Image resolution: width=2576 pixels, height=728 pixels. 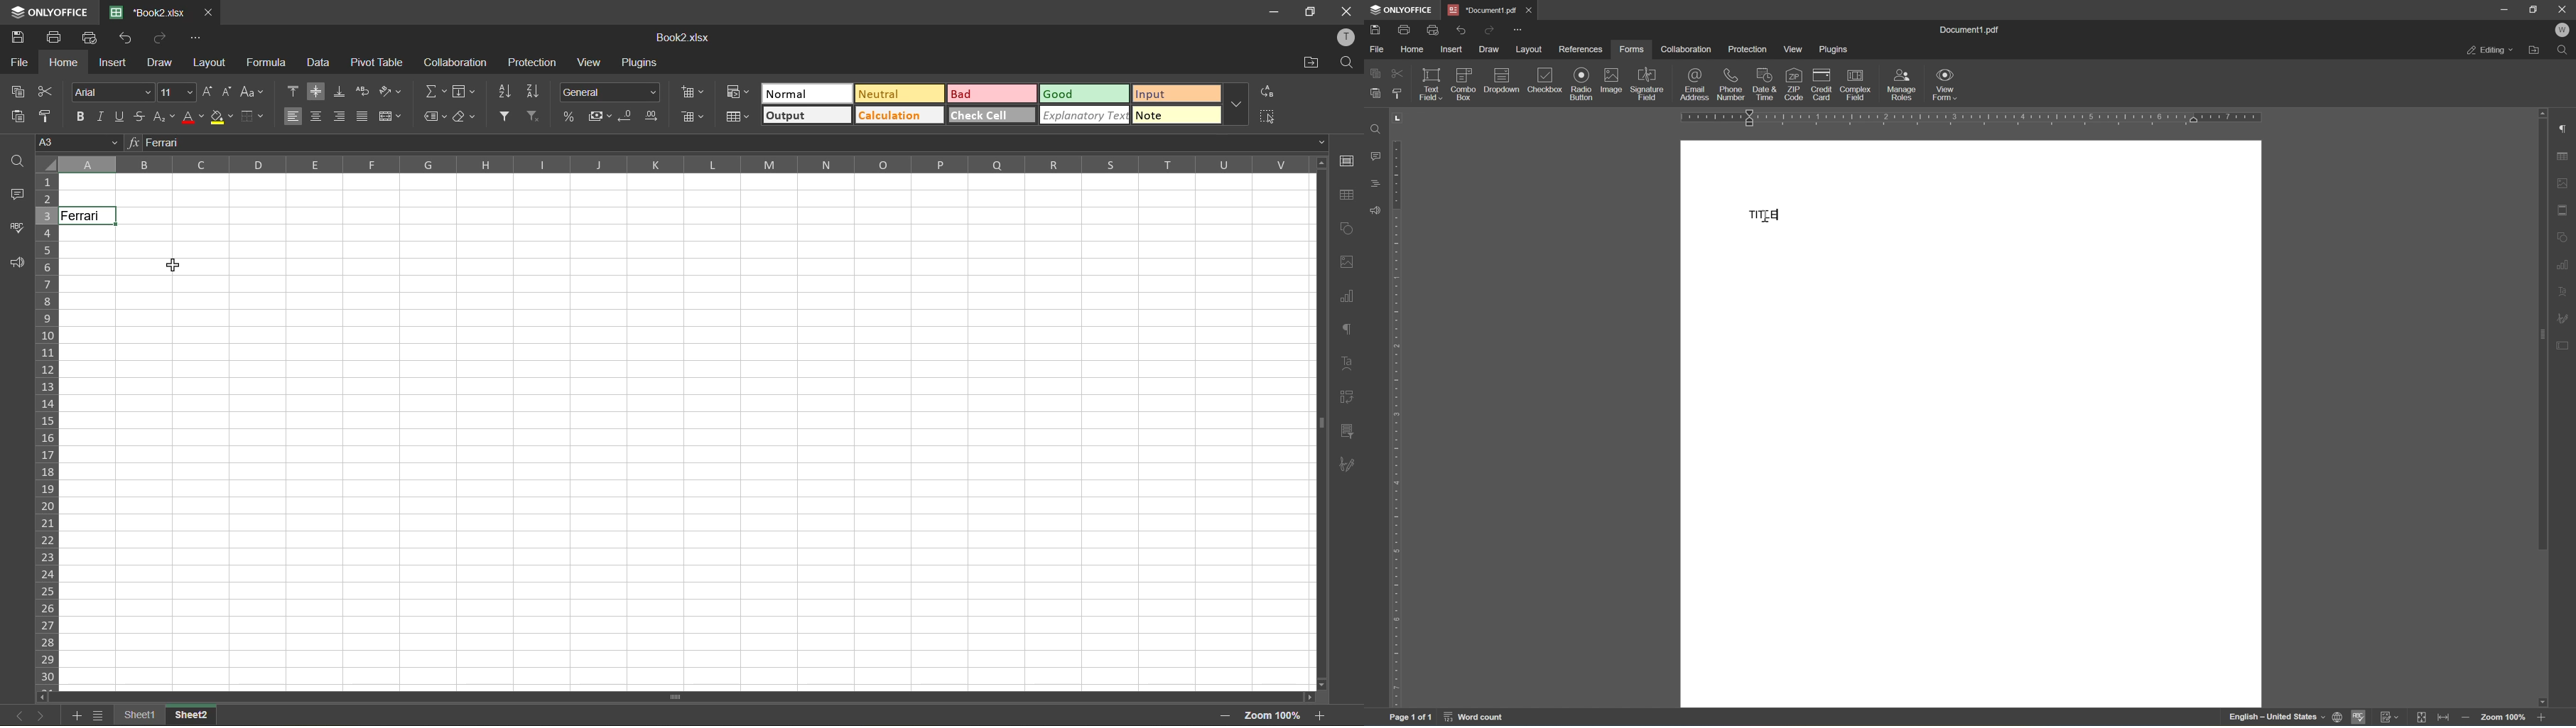 I want to click on signature field, so click(x=1648, y=83).